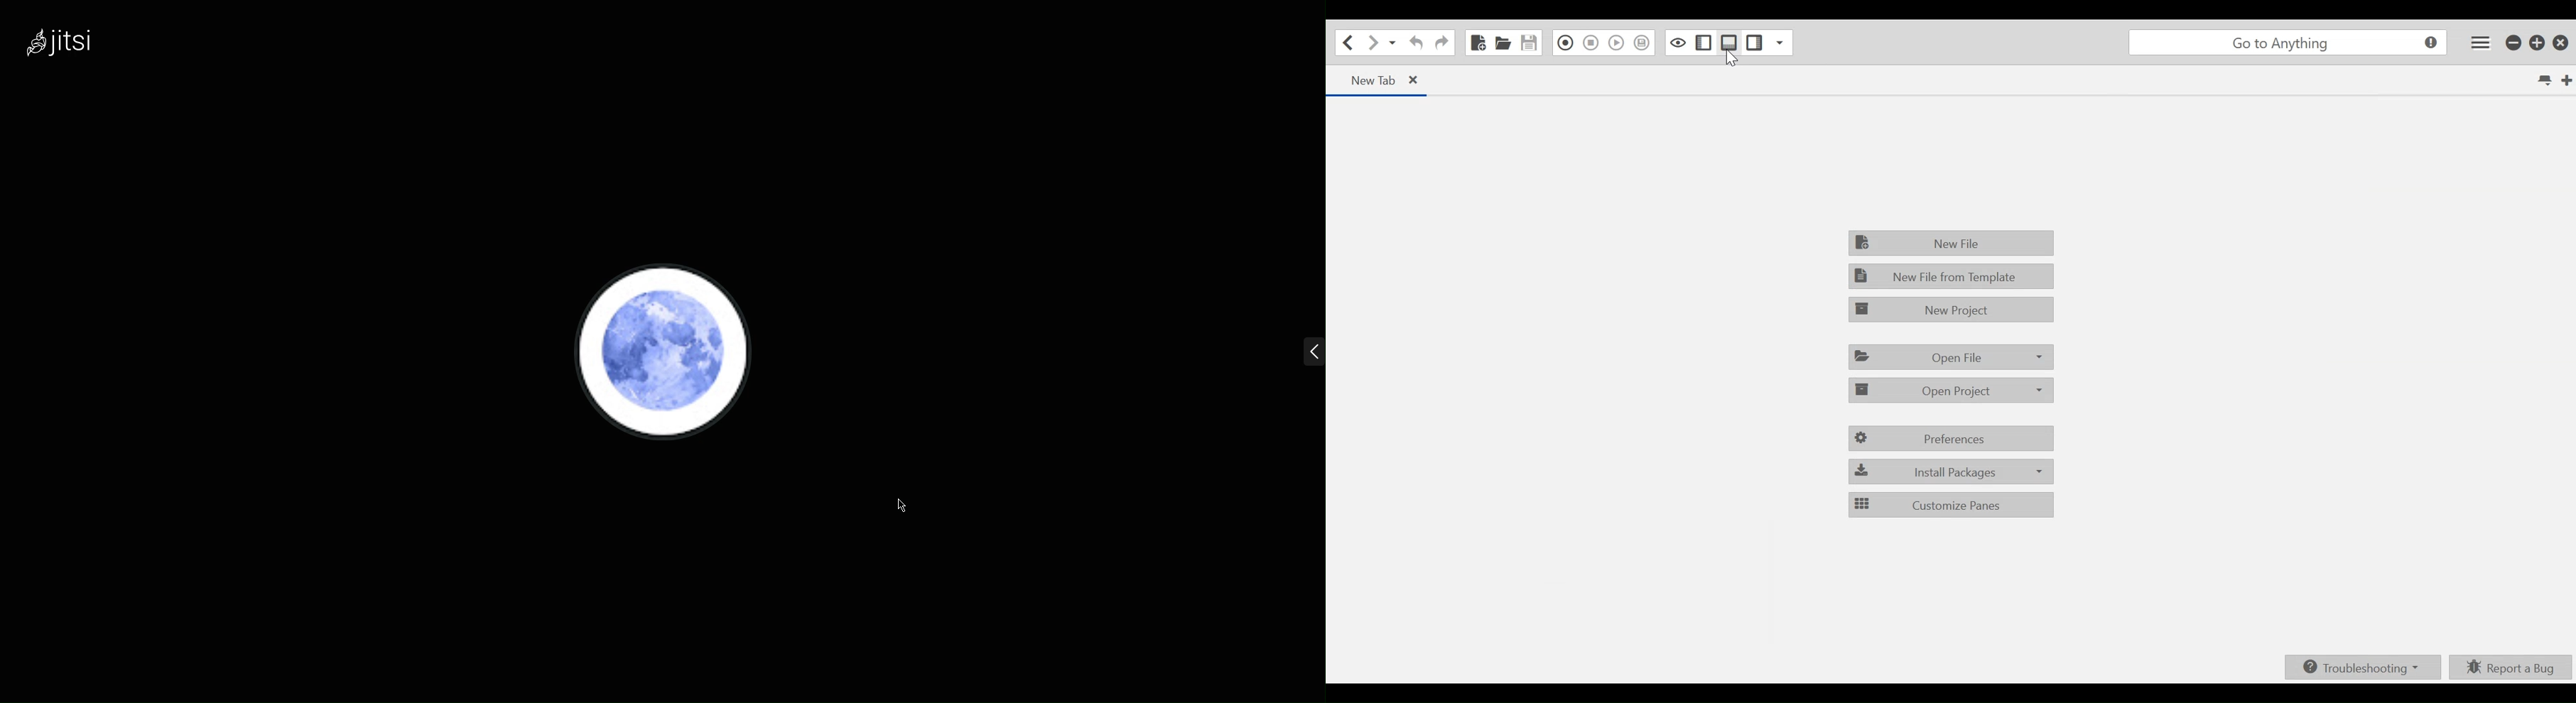 This screenshot has height=728, width=2576. I want to click on Cursor, so click(899, 506).